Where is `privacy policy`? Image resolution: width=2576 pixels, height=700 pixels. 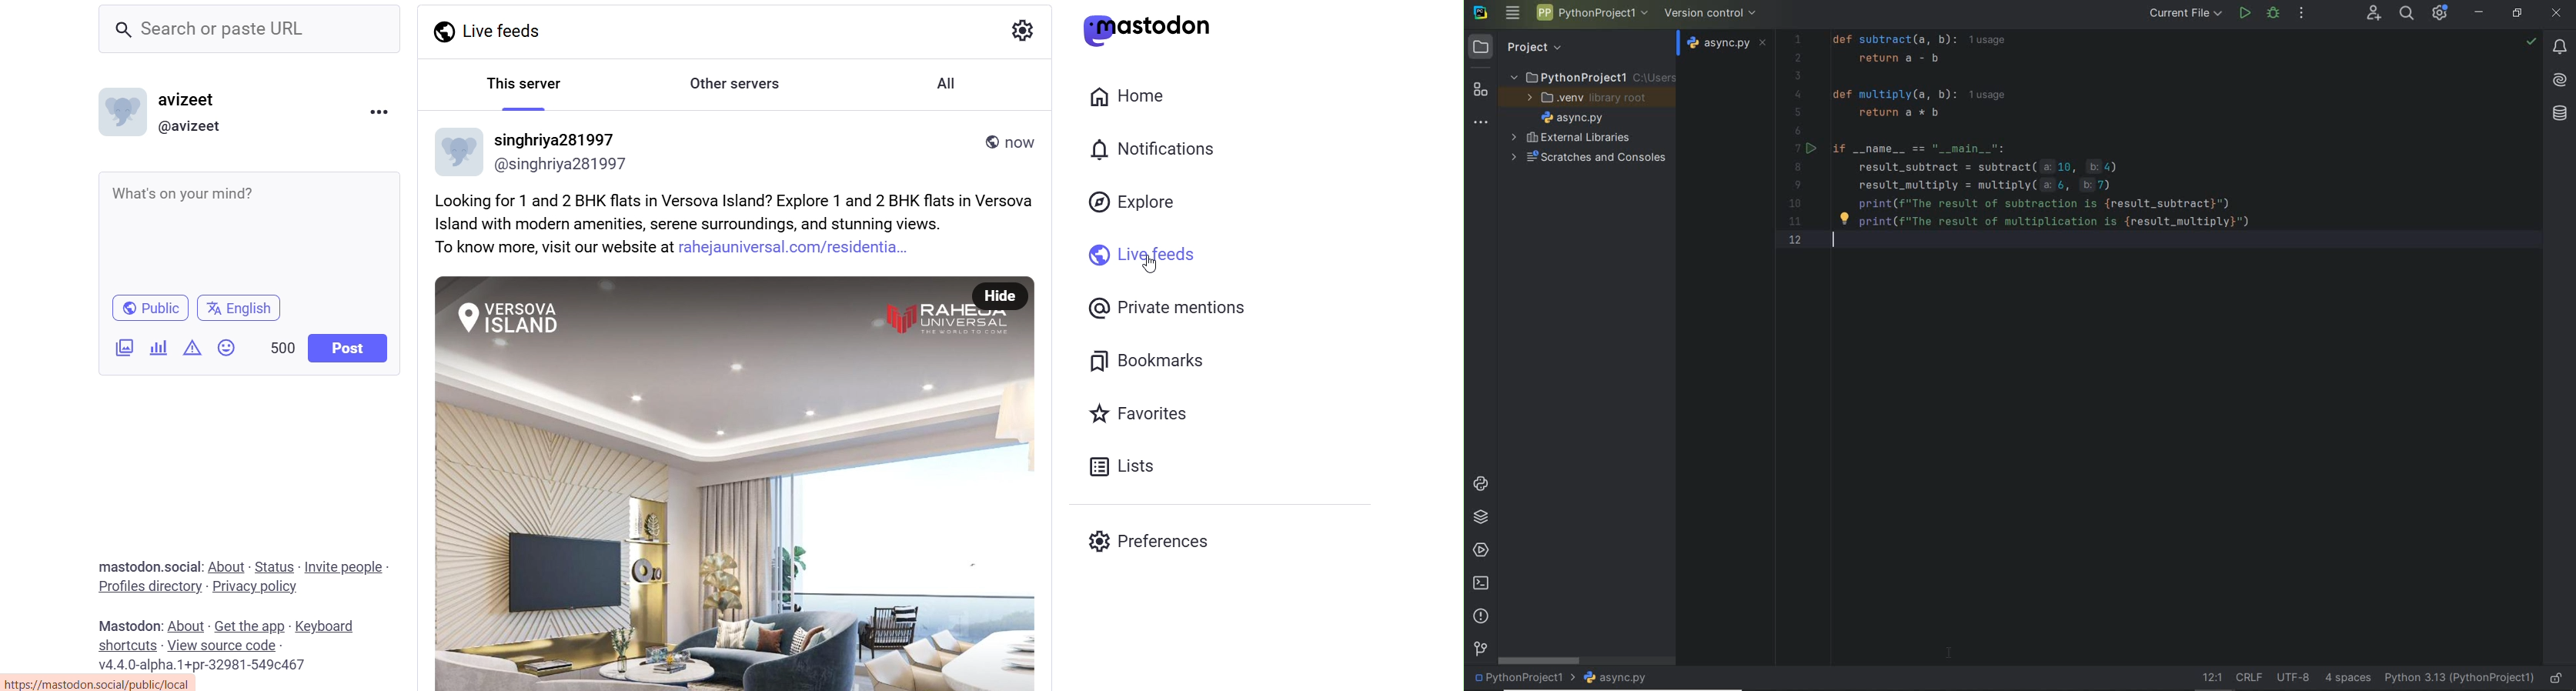
privacy policy is located at coordinates (254, 586).